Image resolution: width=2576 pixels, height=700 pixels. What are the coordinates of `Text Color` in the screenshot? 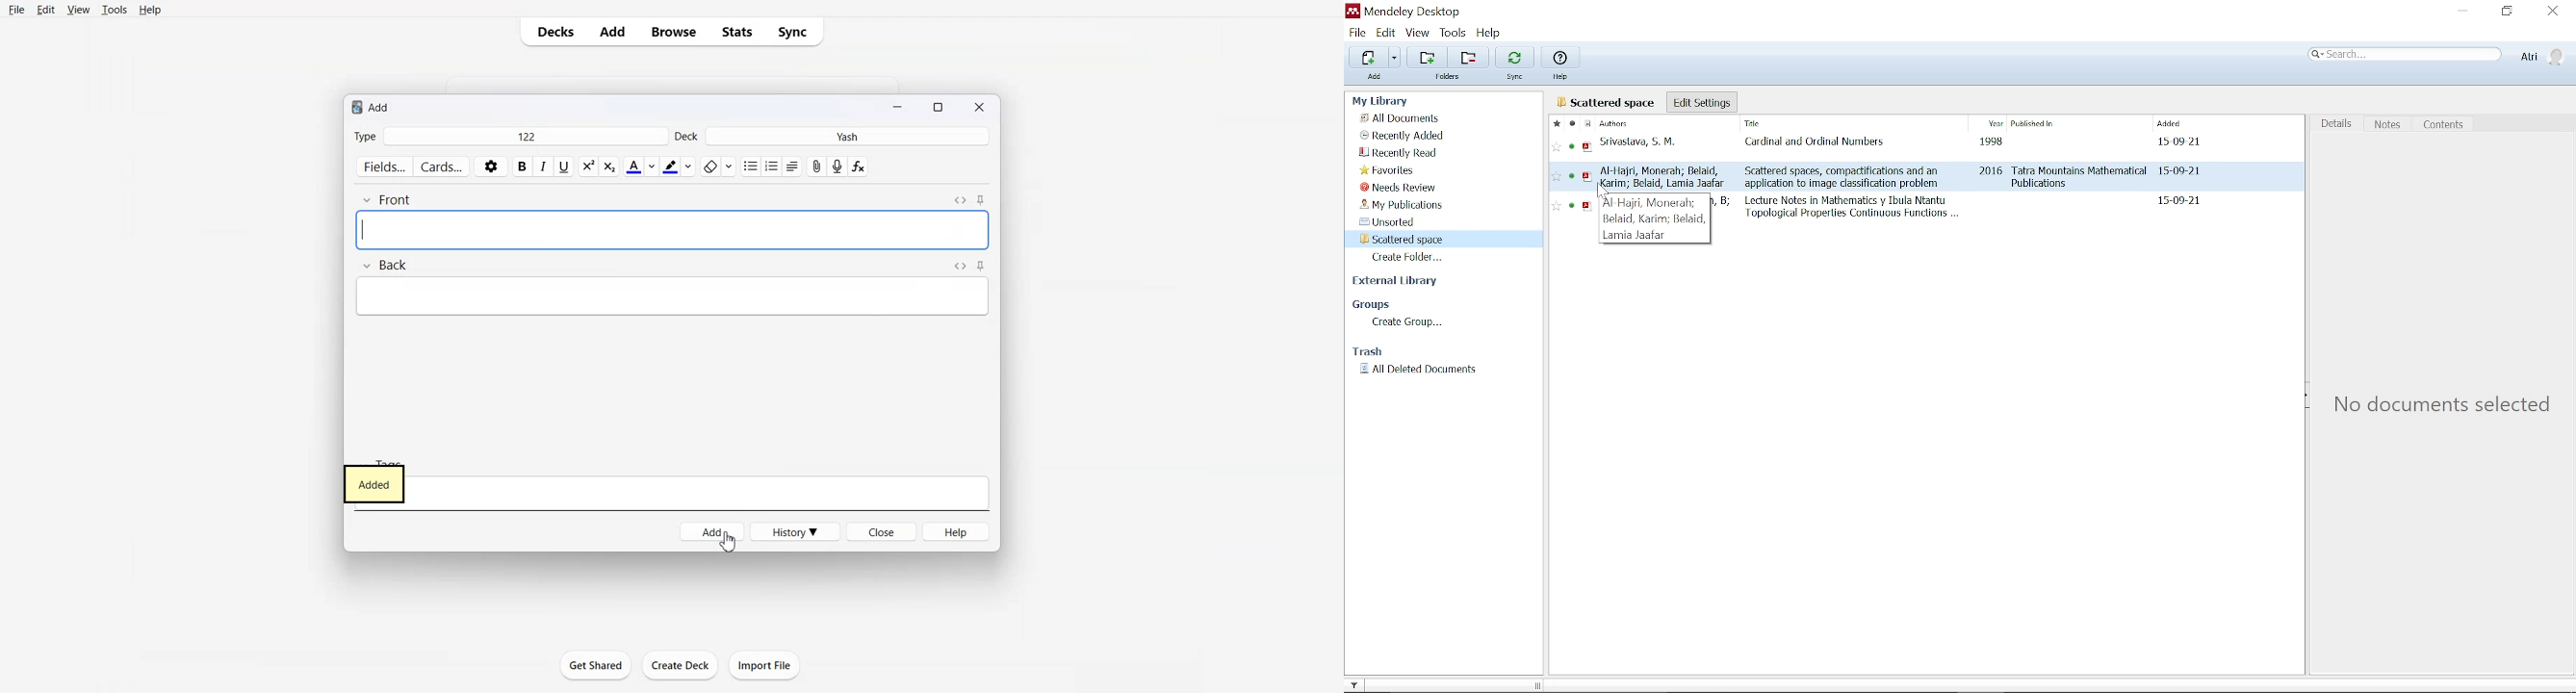 It's located at (641, 167).